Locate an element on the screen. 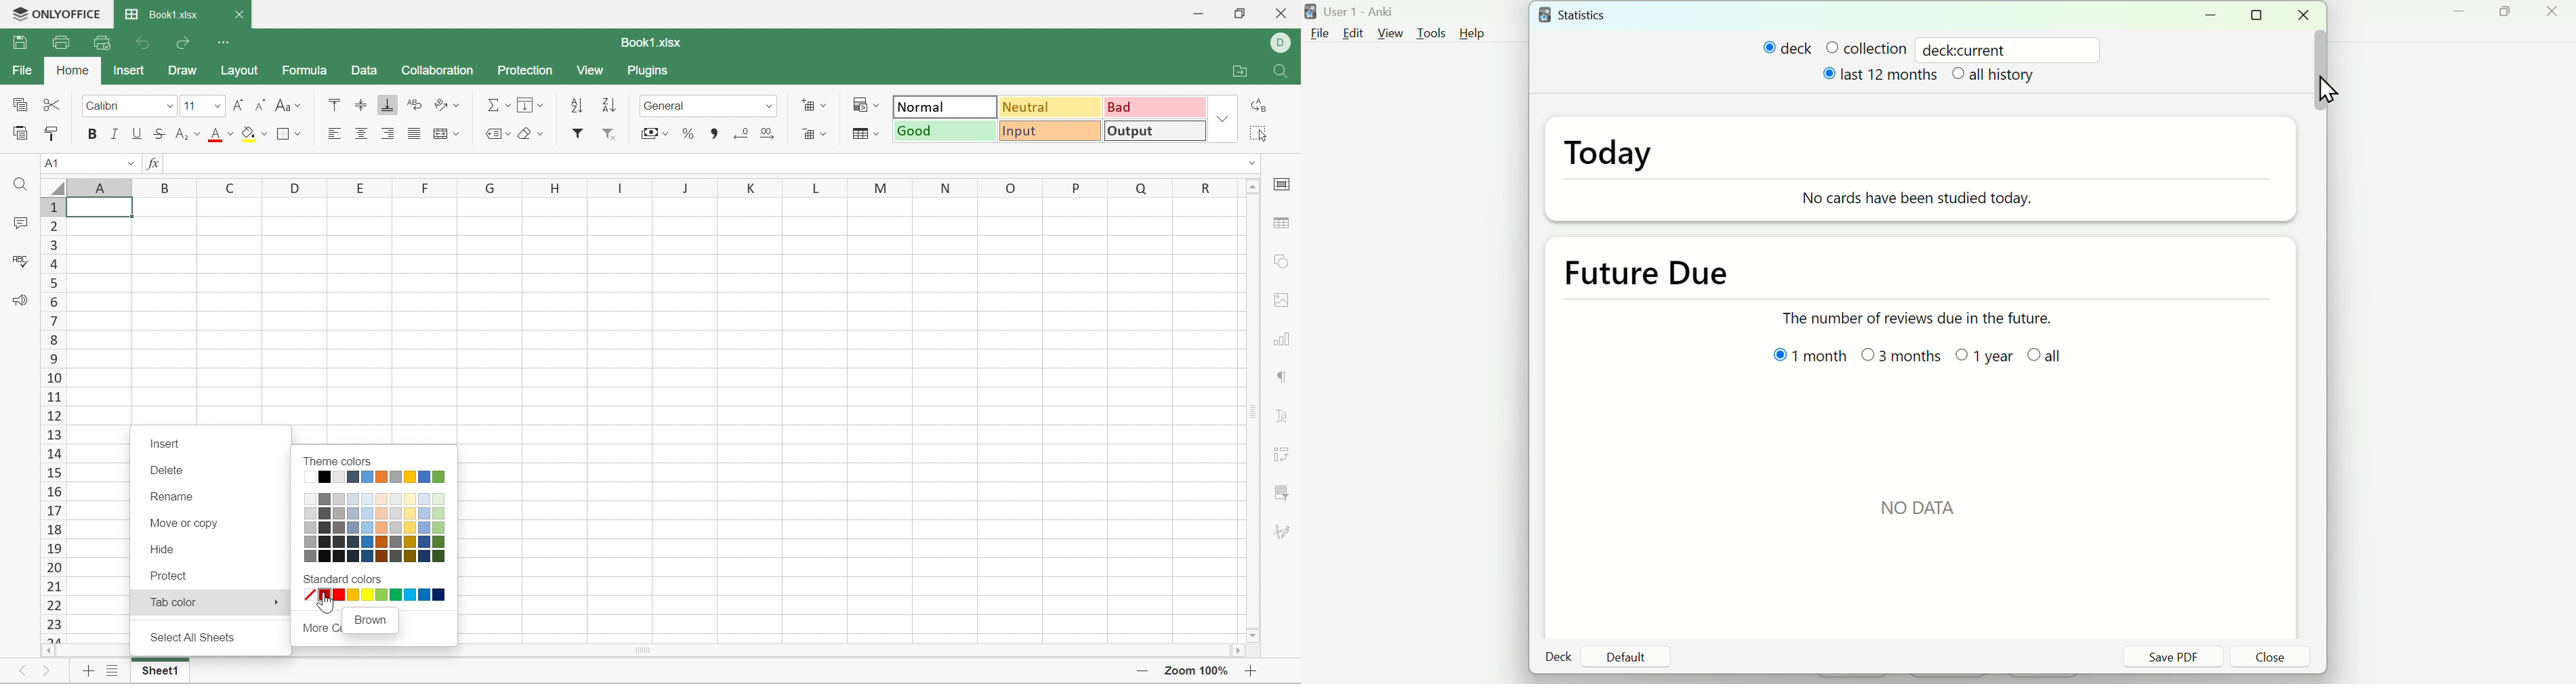 This screenshot has width=2576, height=700. Pivot table is located at coordinates (1283, 454).